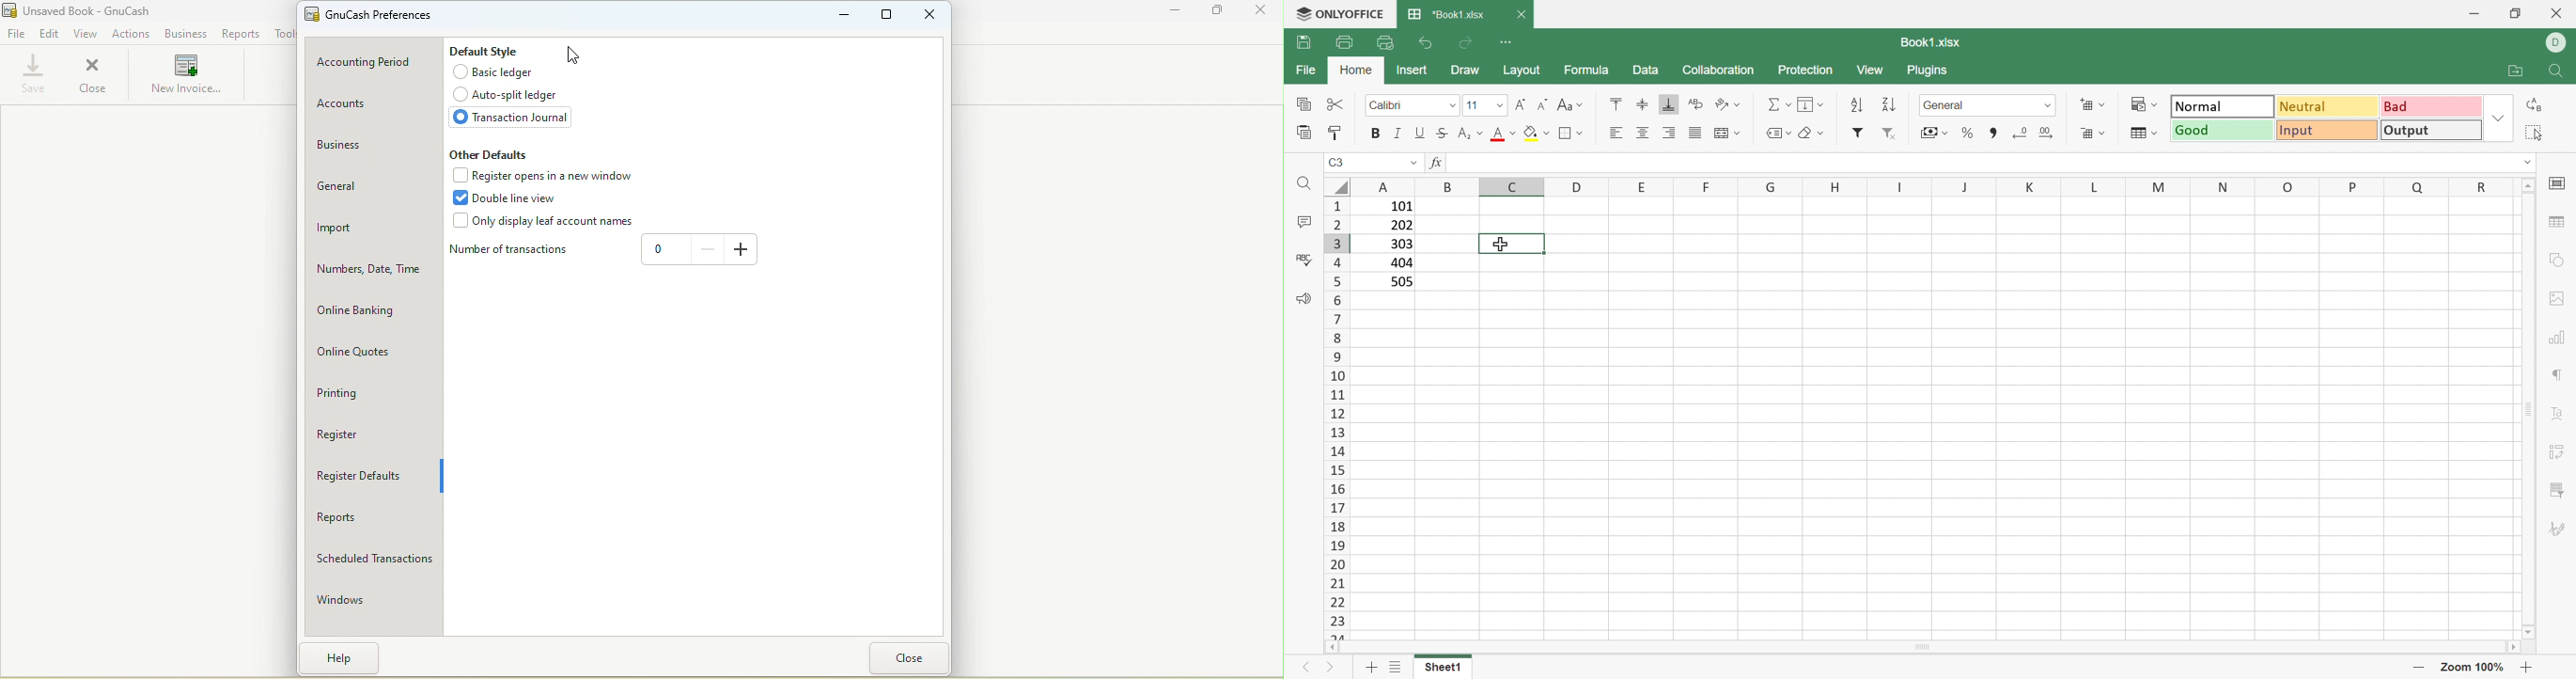 The height and width of the screenshot is (700, 2576). Describe the element at coordinates (1992, 134) in the screenshot. I see `Comma style` at that location.